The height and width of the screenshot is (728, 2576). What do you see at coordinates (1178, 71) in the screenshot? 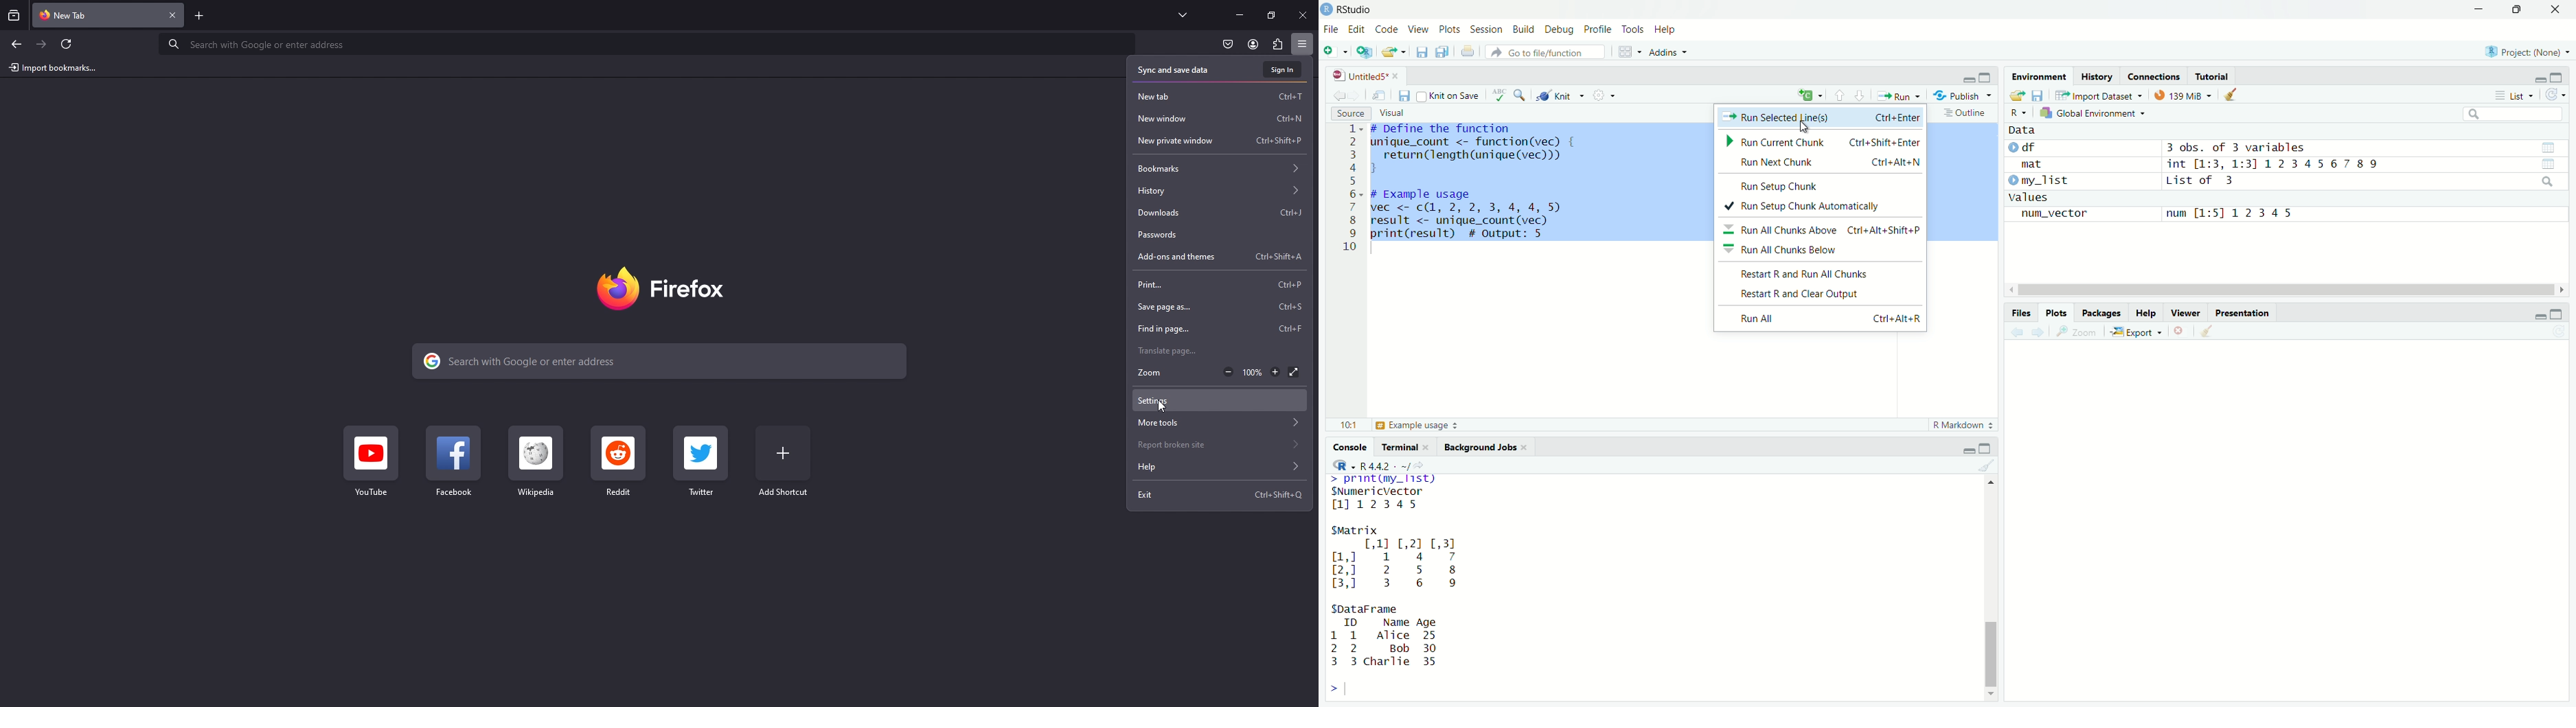
I see `sync and save data` at bounding box center [1178, 71].